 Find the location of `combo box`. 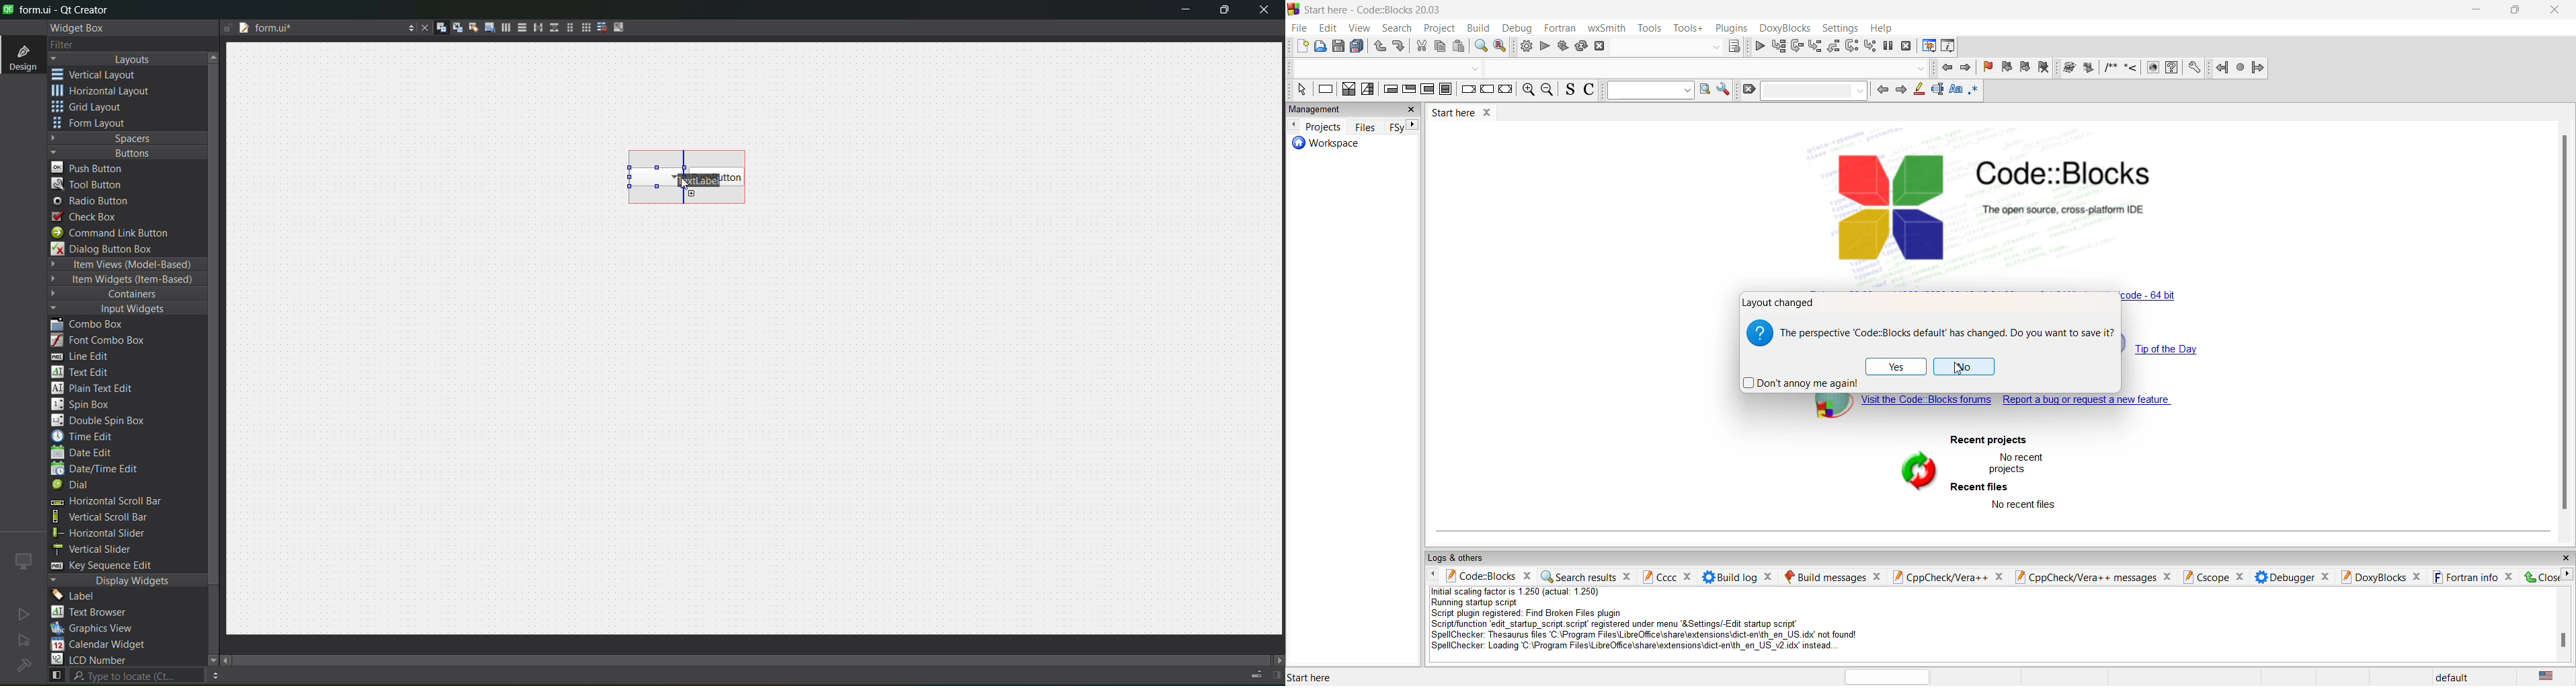

combo box is located at coordinates (97, 325).